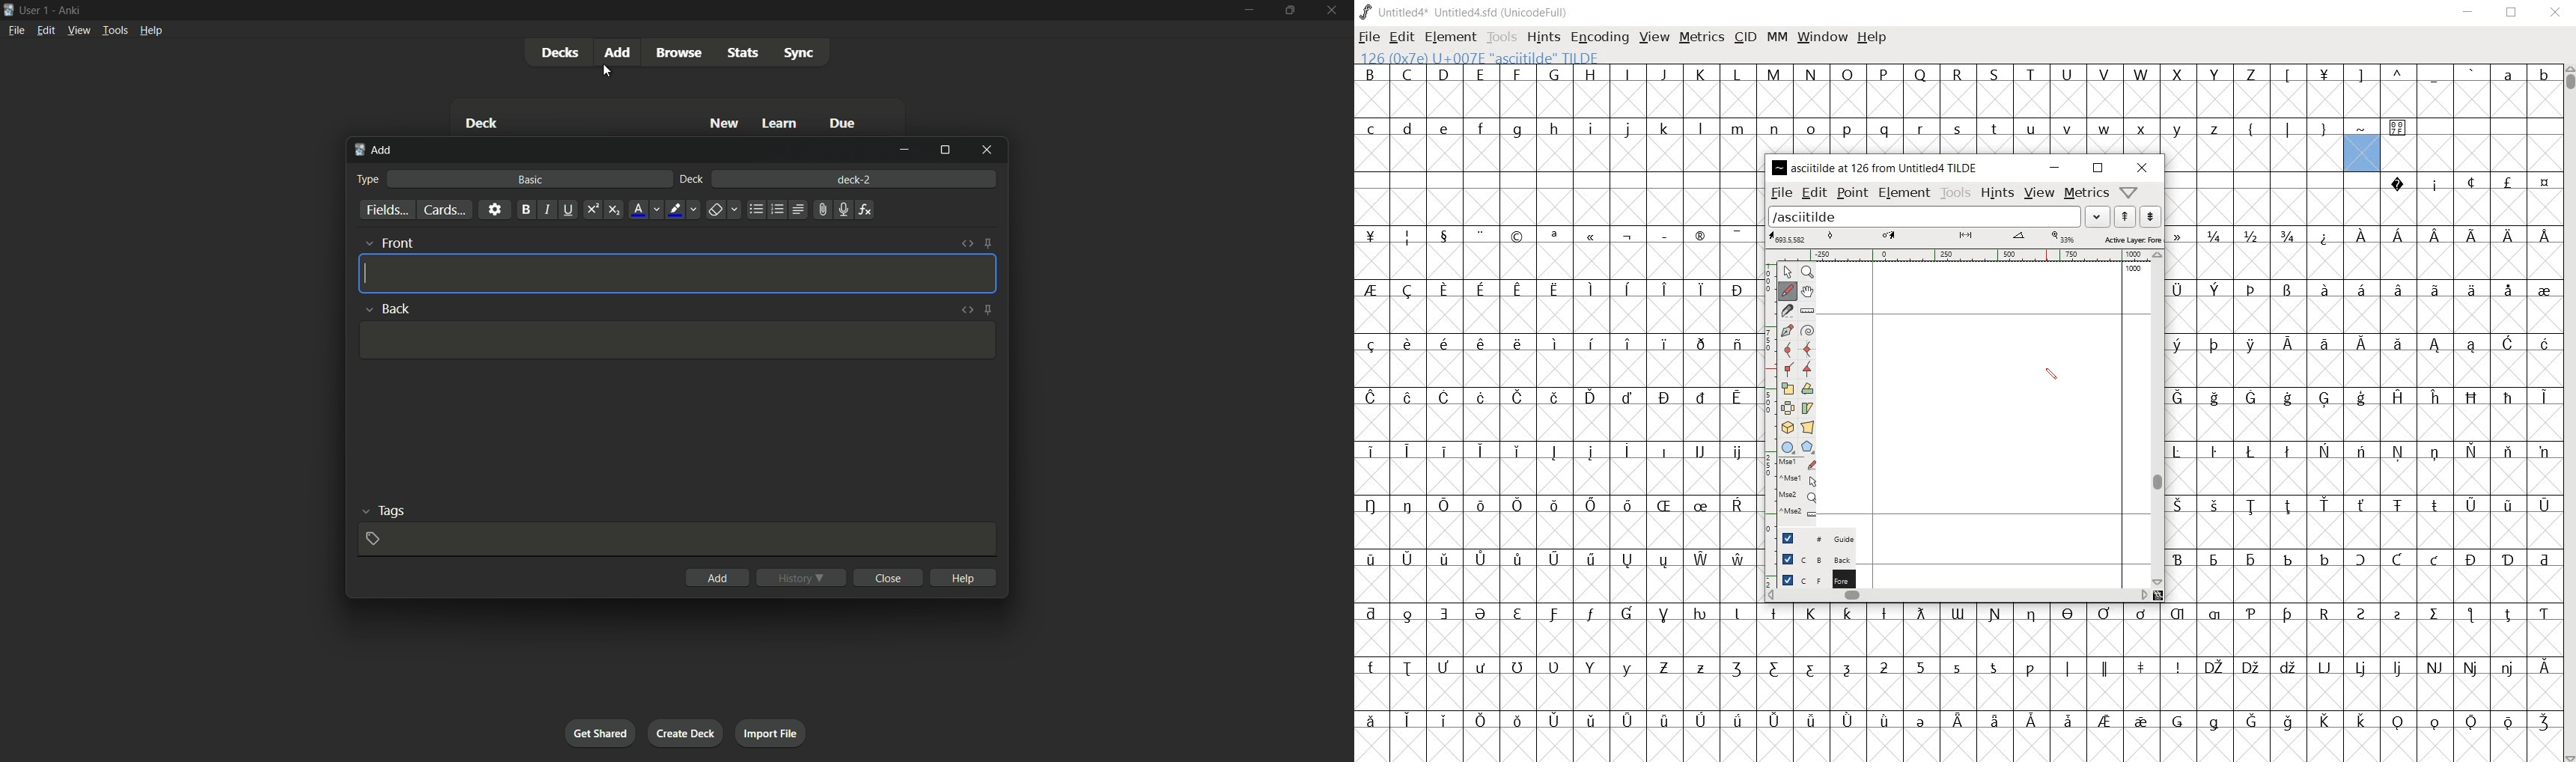 The image size is (2576, 784). Describe the element at coordinates (1905, 192) in the screenshot. I see `element` at that location.